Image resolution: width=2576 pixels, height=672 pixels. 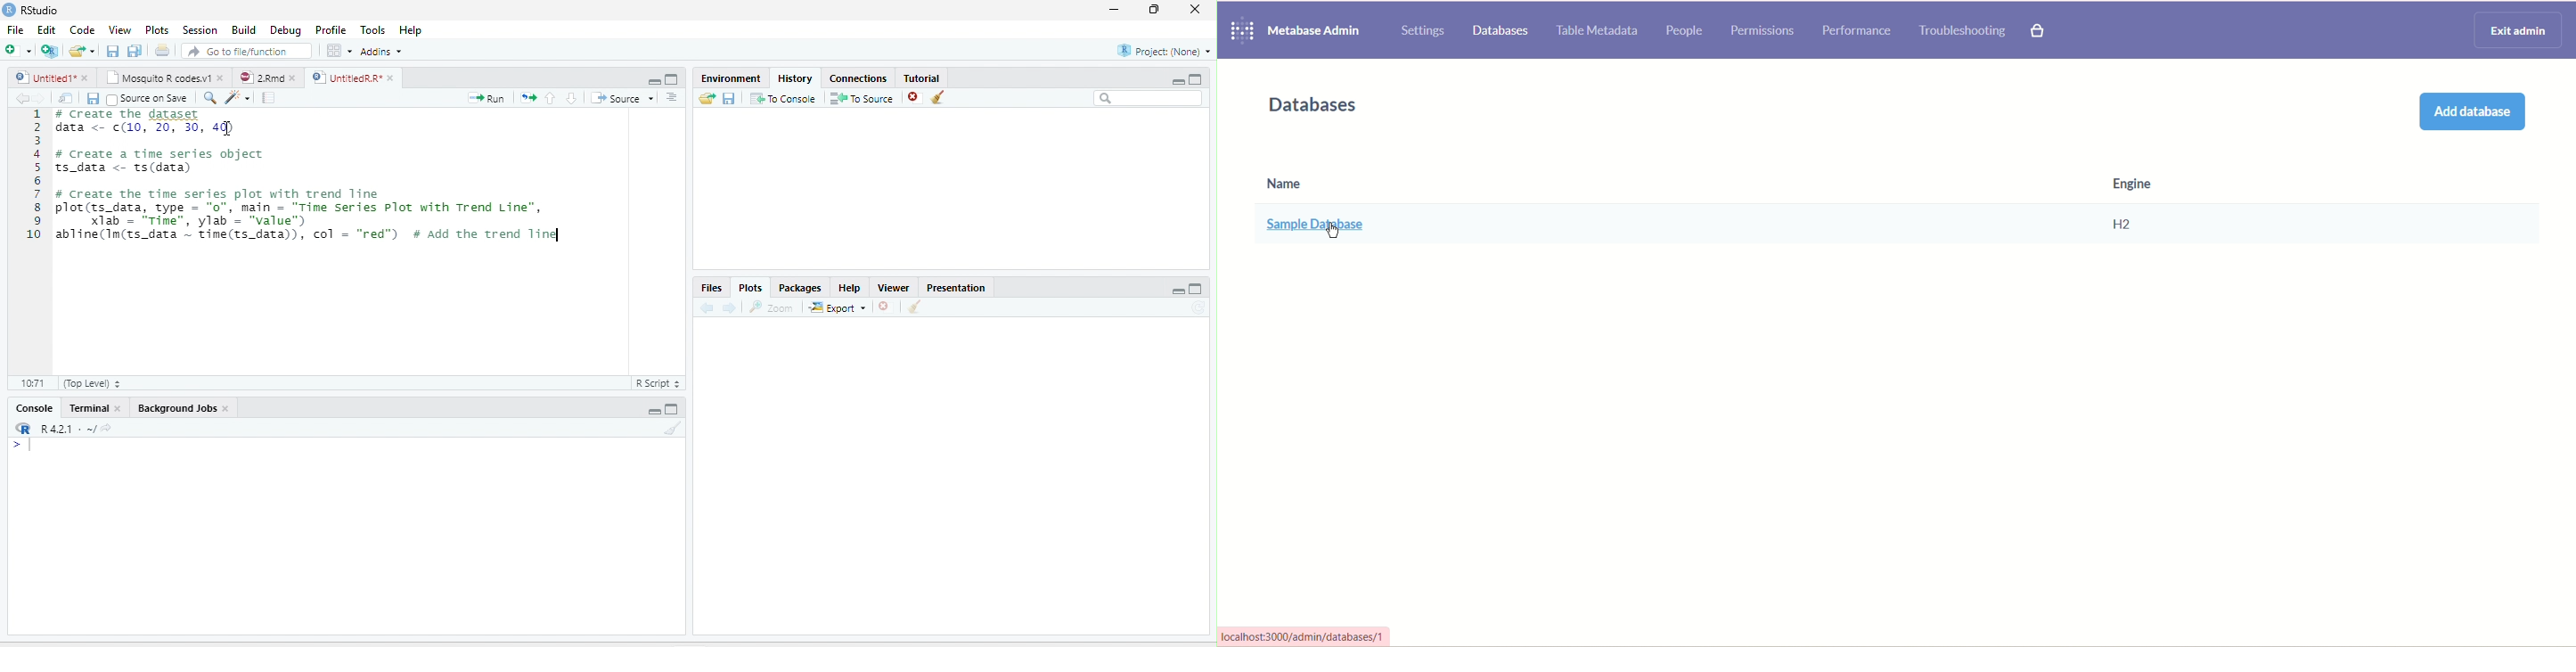 I want to click on Re-run the previous code region, so click(x=527, y=98).